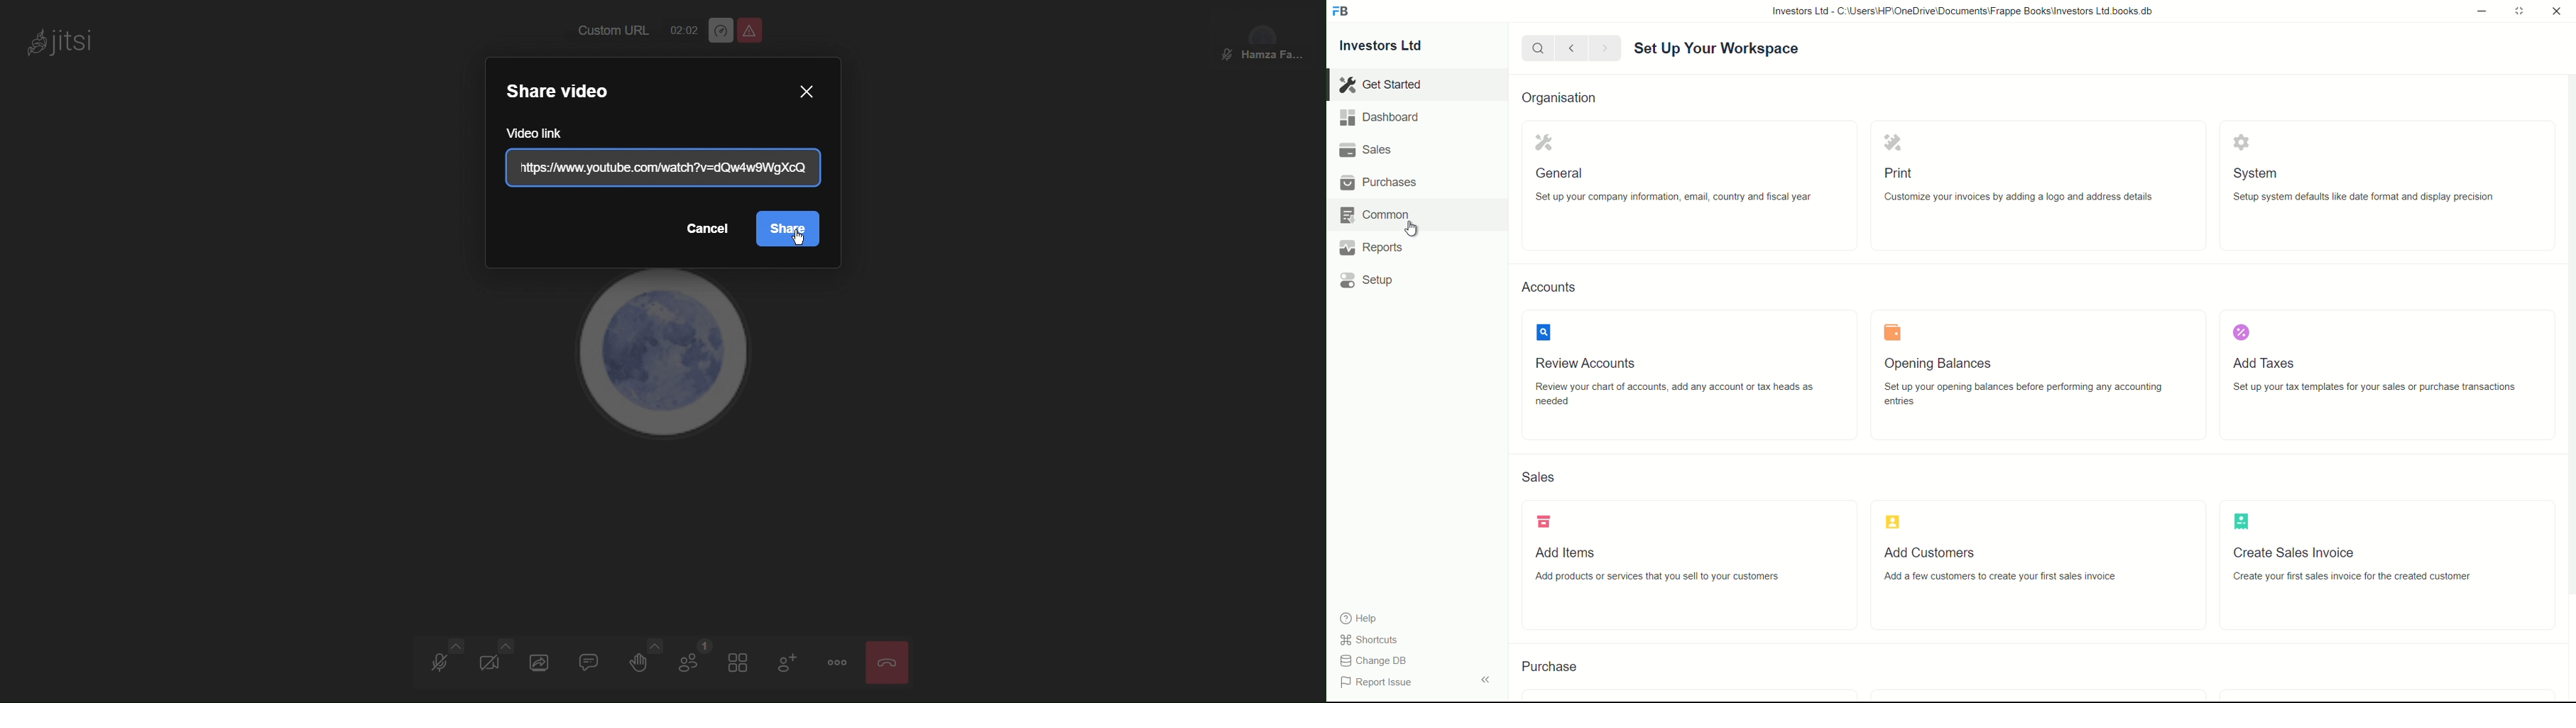 This screenshot has height=728, width=2576. I want to click on Set up your tax templates for your sales or purchase transactions, so click(2379, 387).